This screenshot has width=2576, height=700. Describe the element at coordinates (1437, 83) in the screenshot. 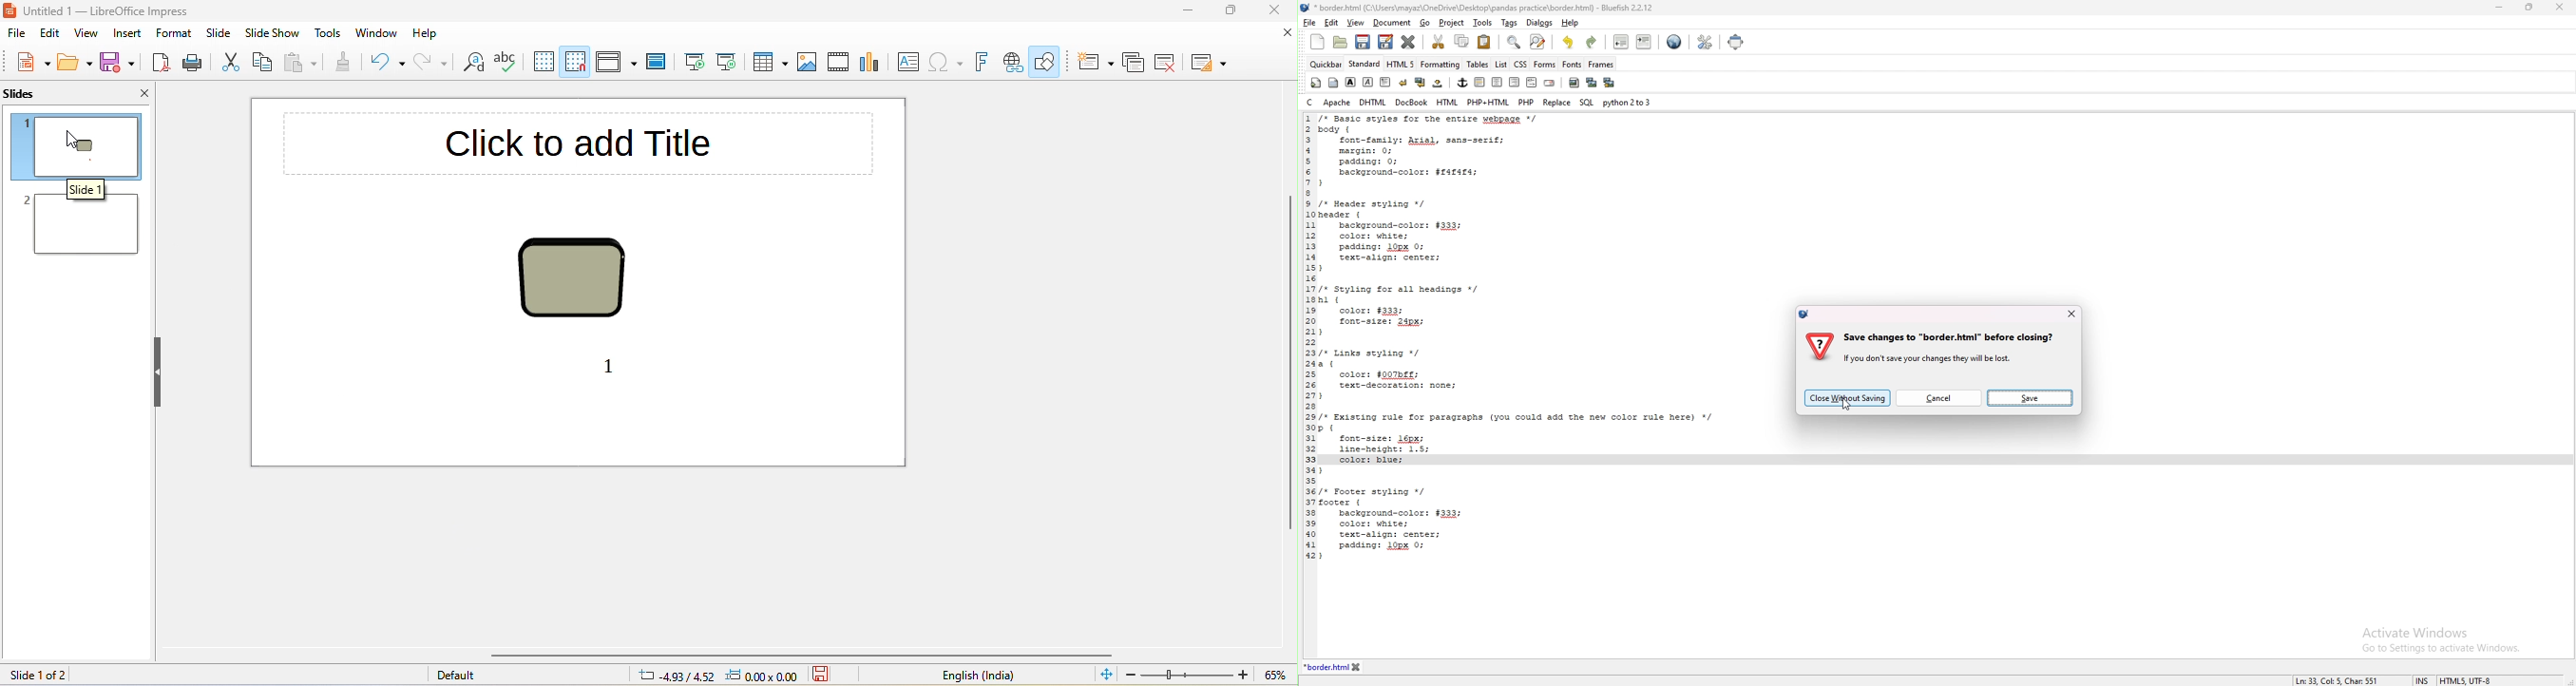

I see `non breaking space` at that location.